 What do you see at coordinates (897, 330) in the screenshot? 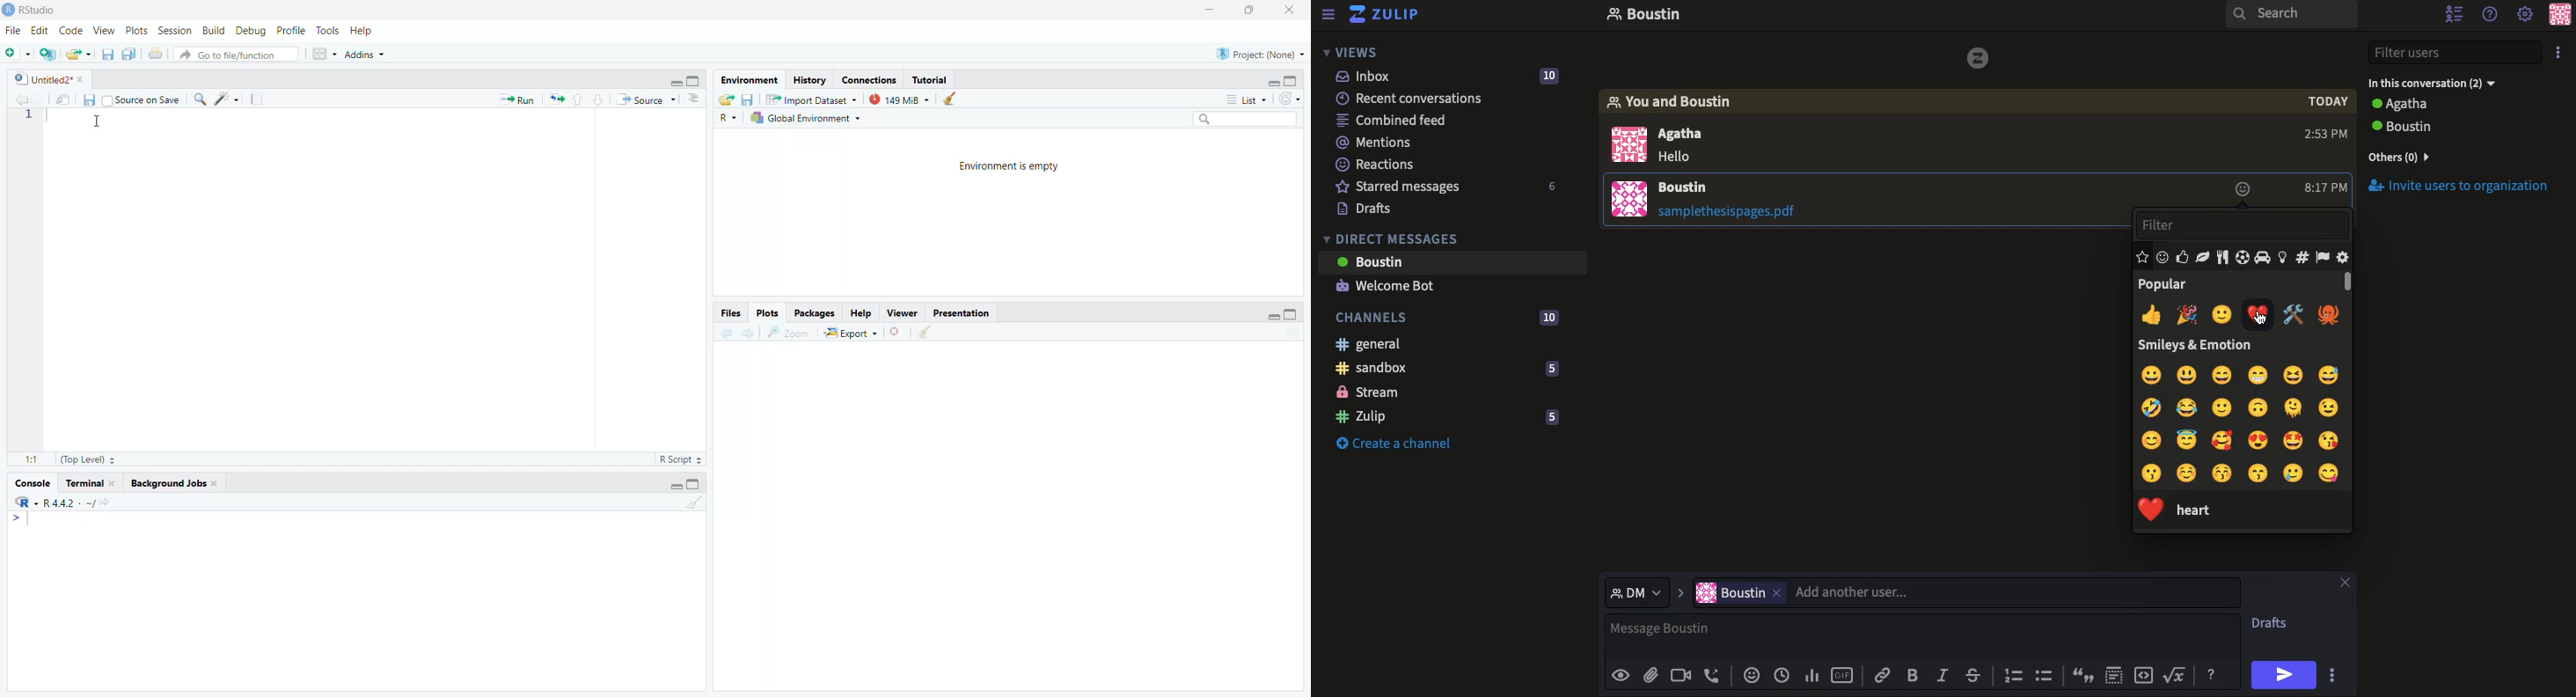
I see `Close` at bounding box center [897, 330].